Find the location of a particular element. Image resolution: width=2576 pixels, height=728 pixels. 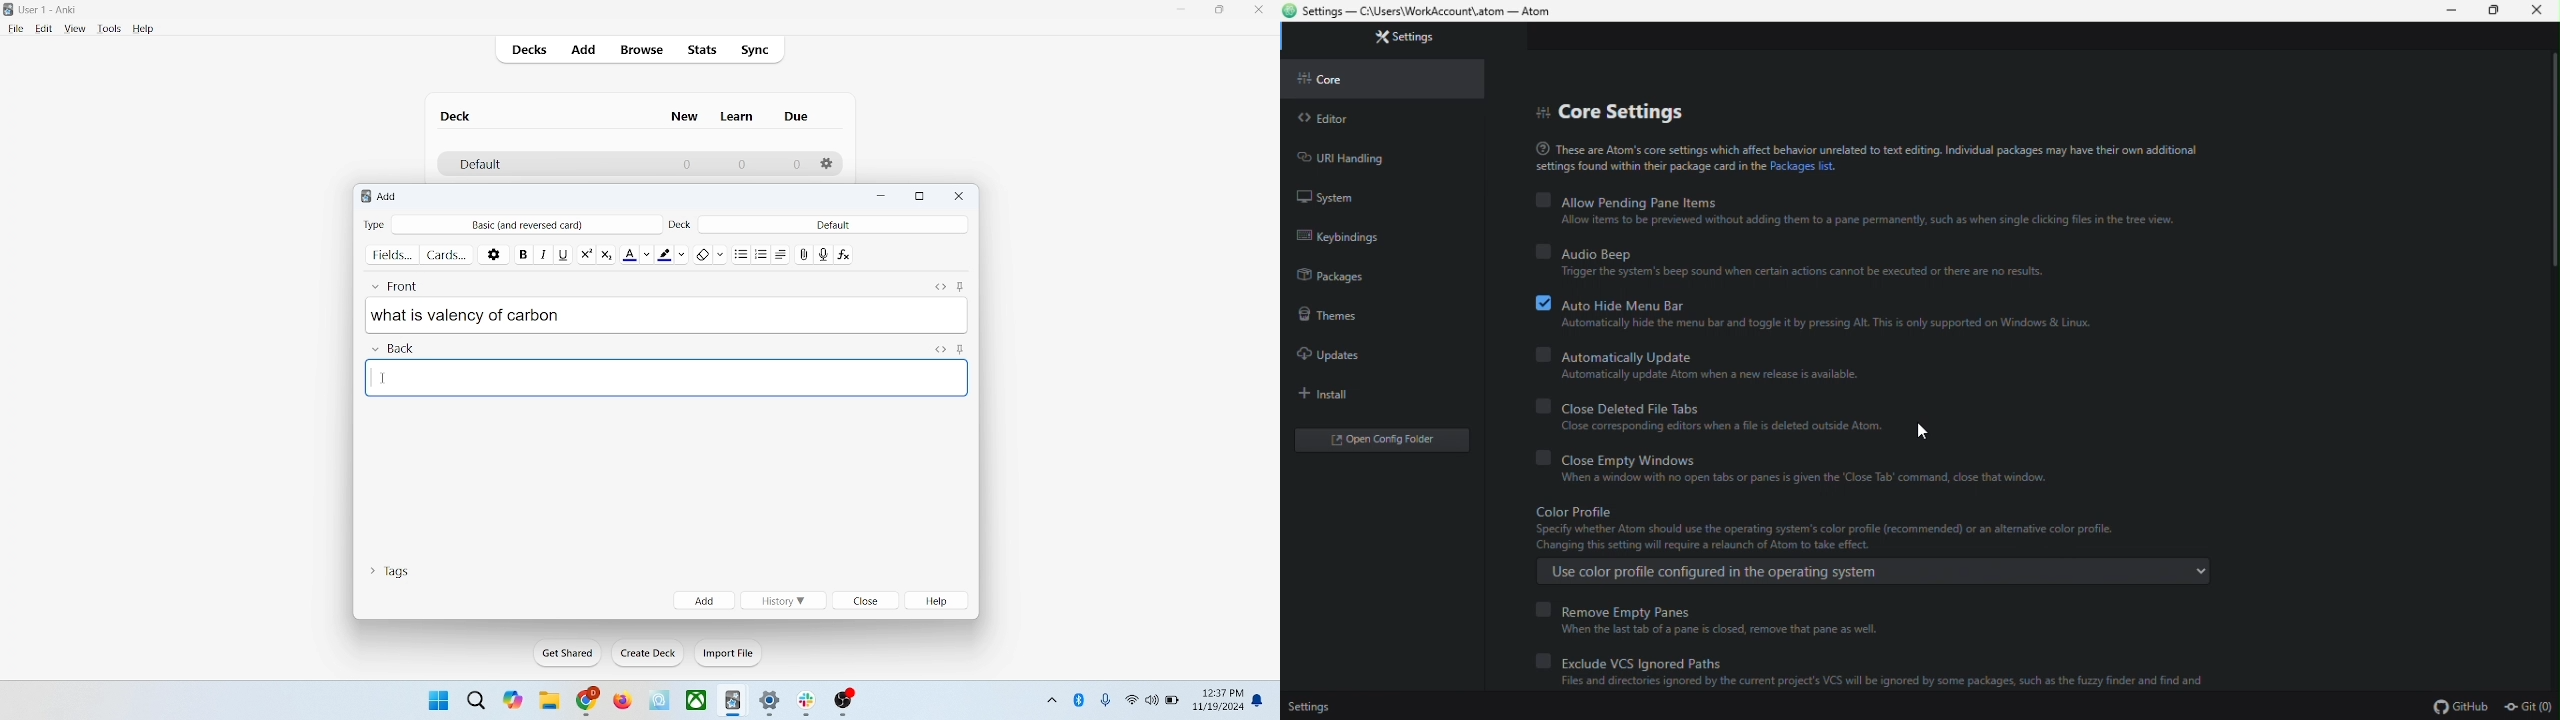

search is located at coordinates (477, 699).